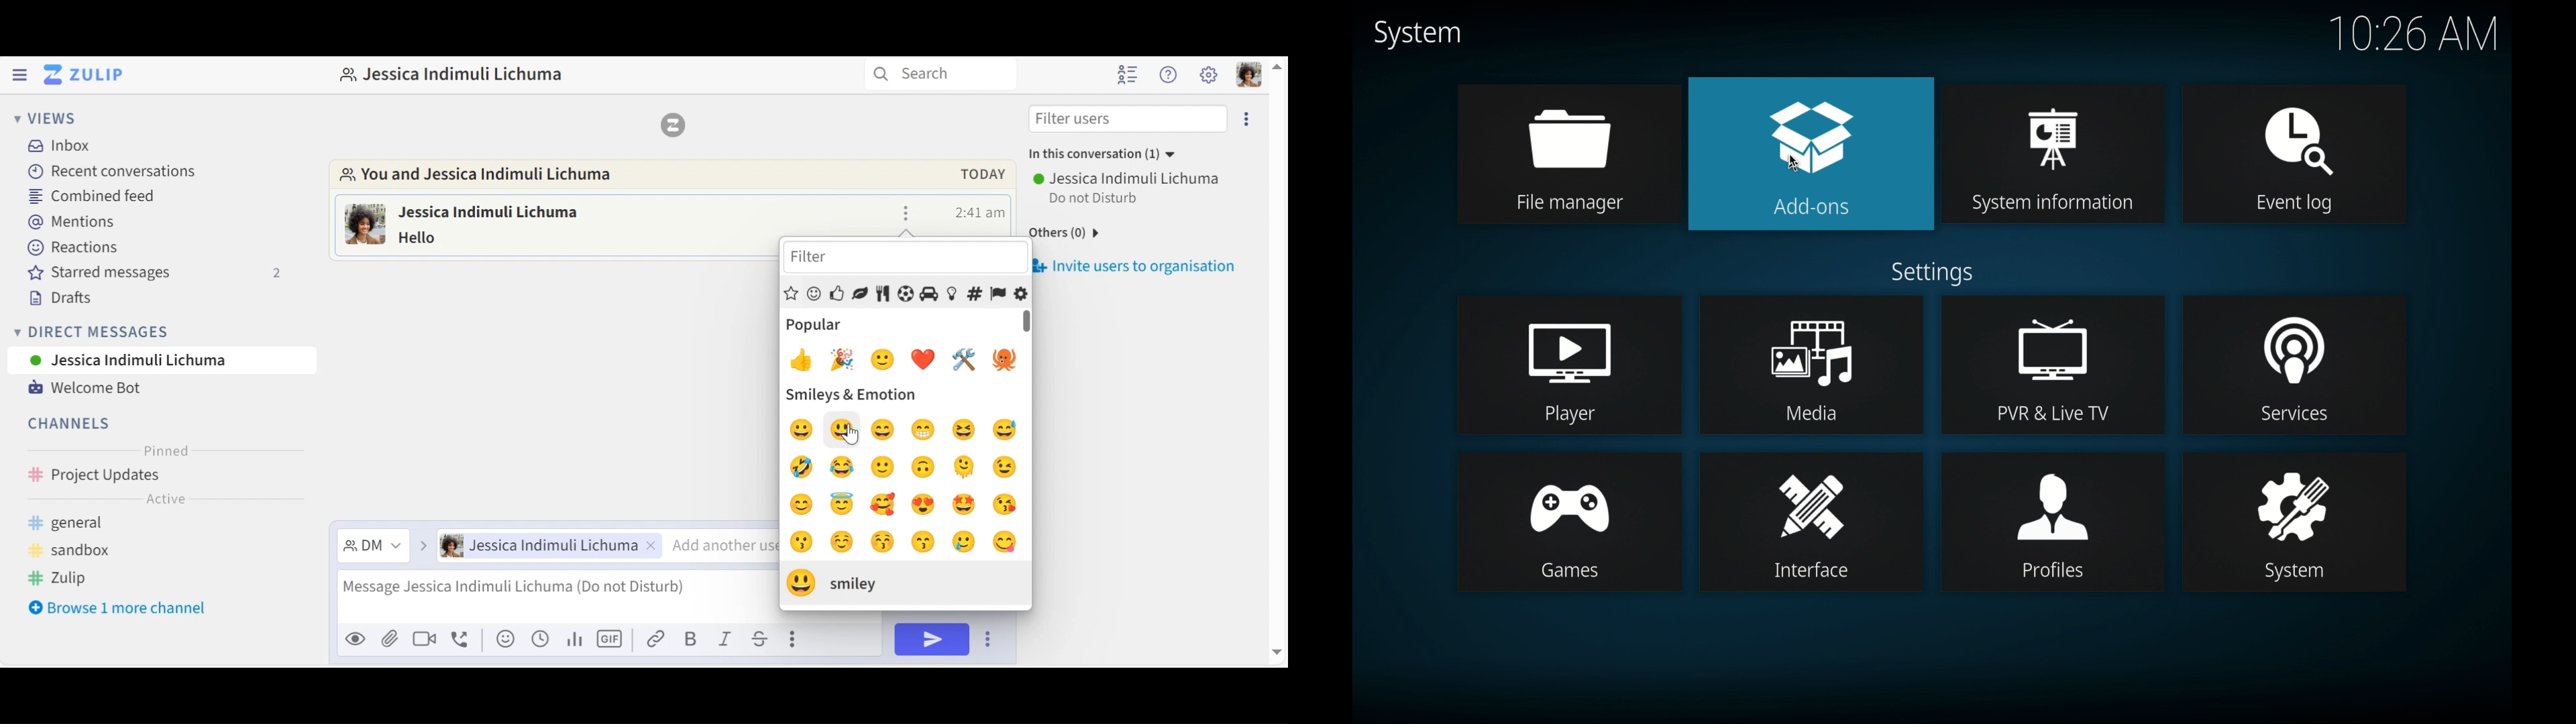  What do you see at coordinates (981, 212) in the screenshot?
I see `Time` at bounding box center [981, 212].